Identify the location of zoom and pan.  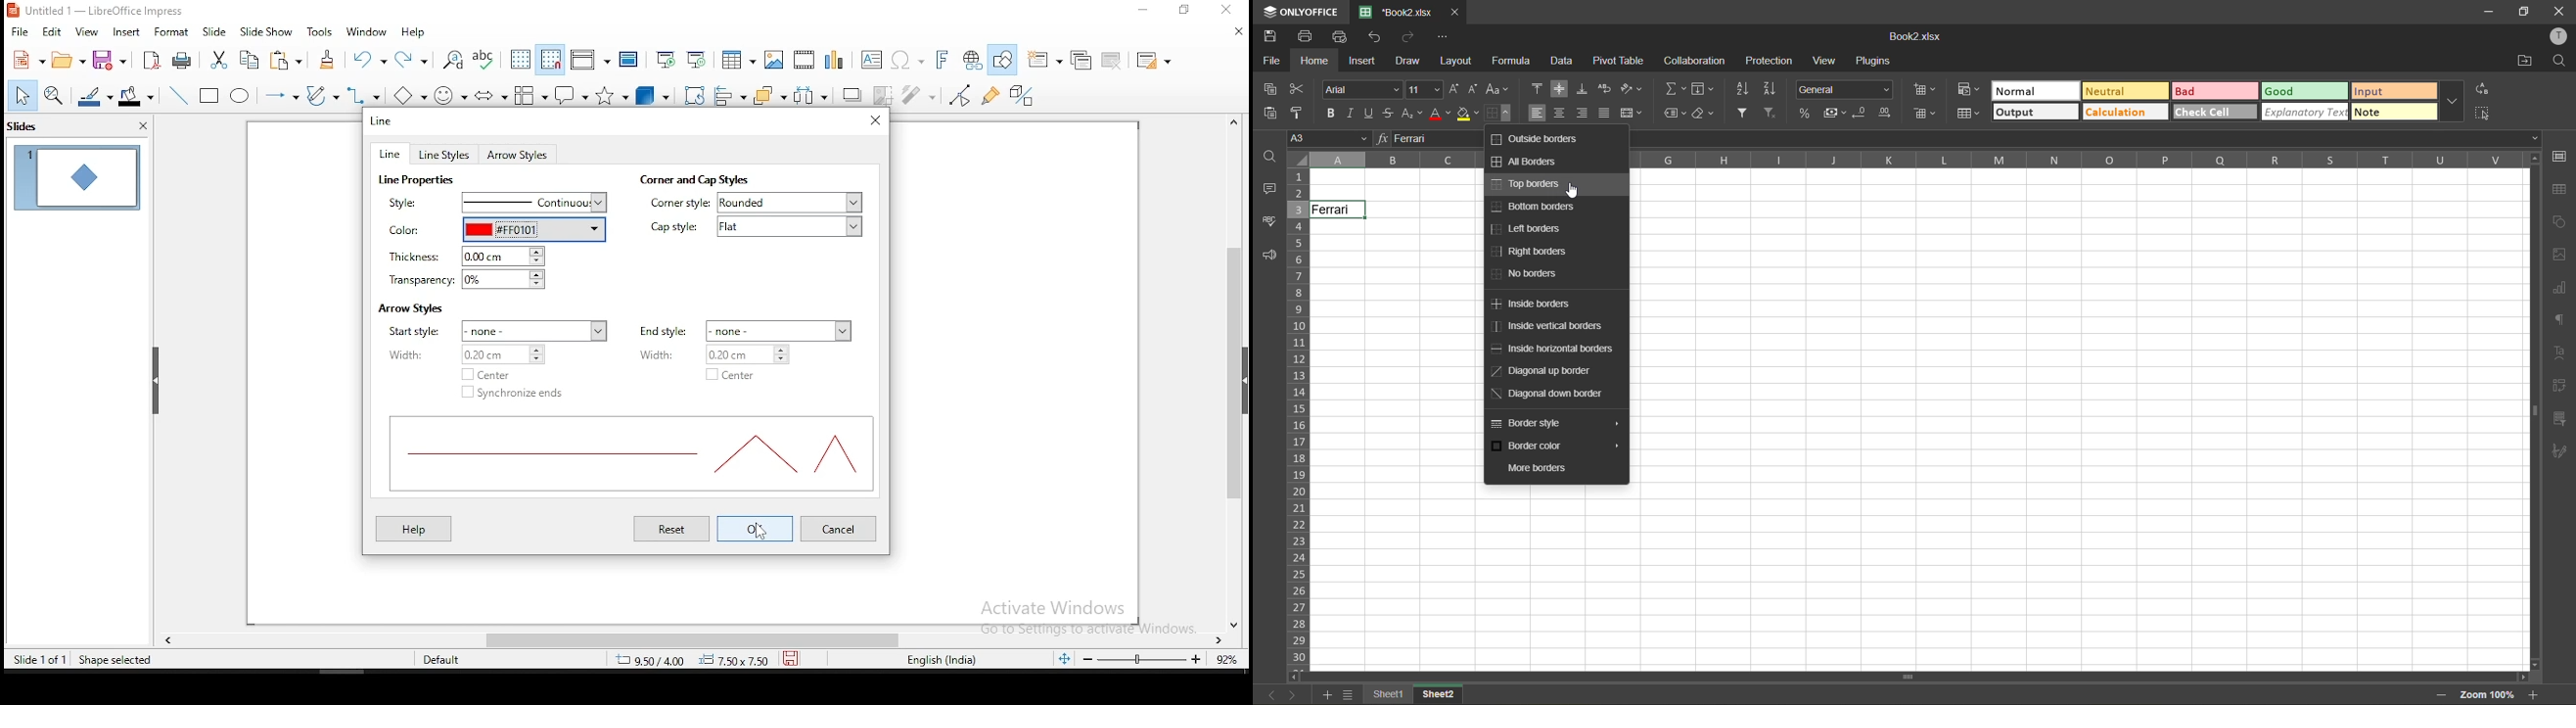
(54, 98).